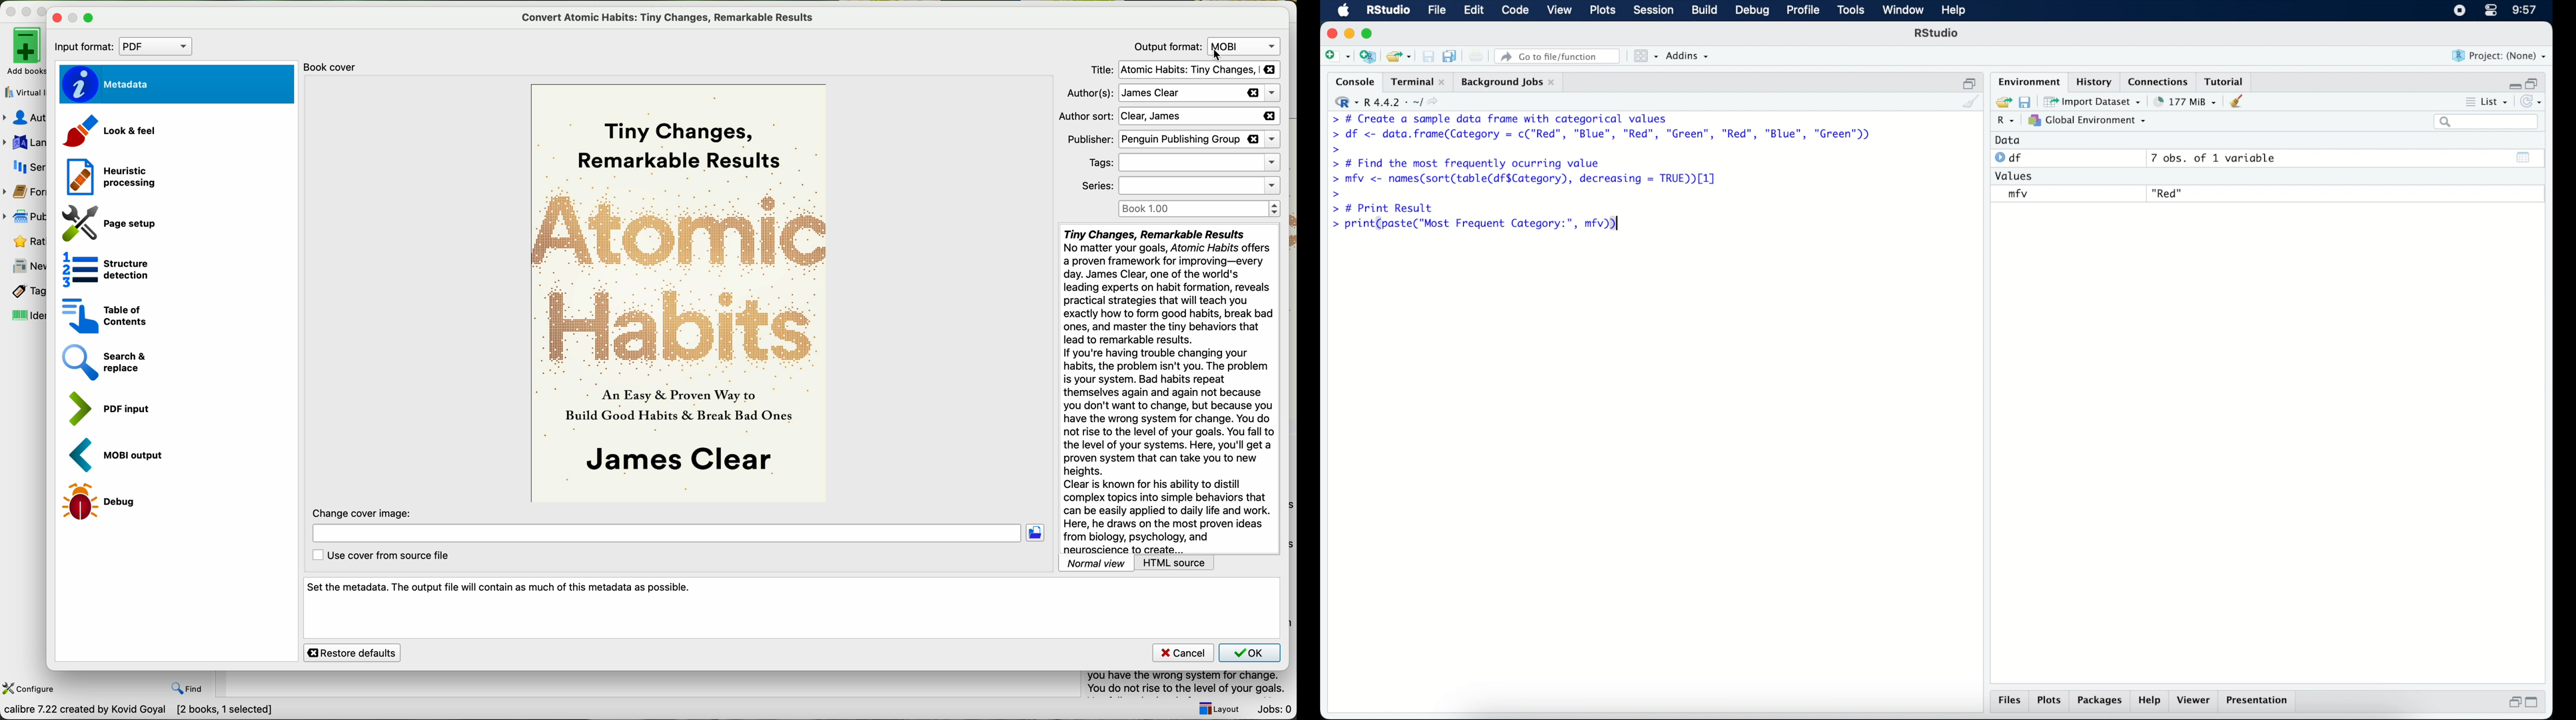 This screenshot has height=728, width=2576. I want to click on global environment, so click(2092, 121).